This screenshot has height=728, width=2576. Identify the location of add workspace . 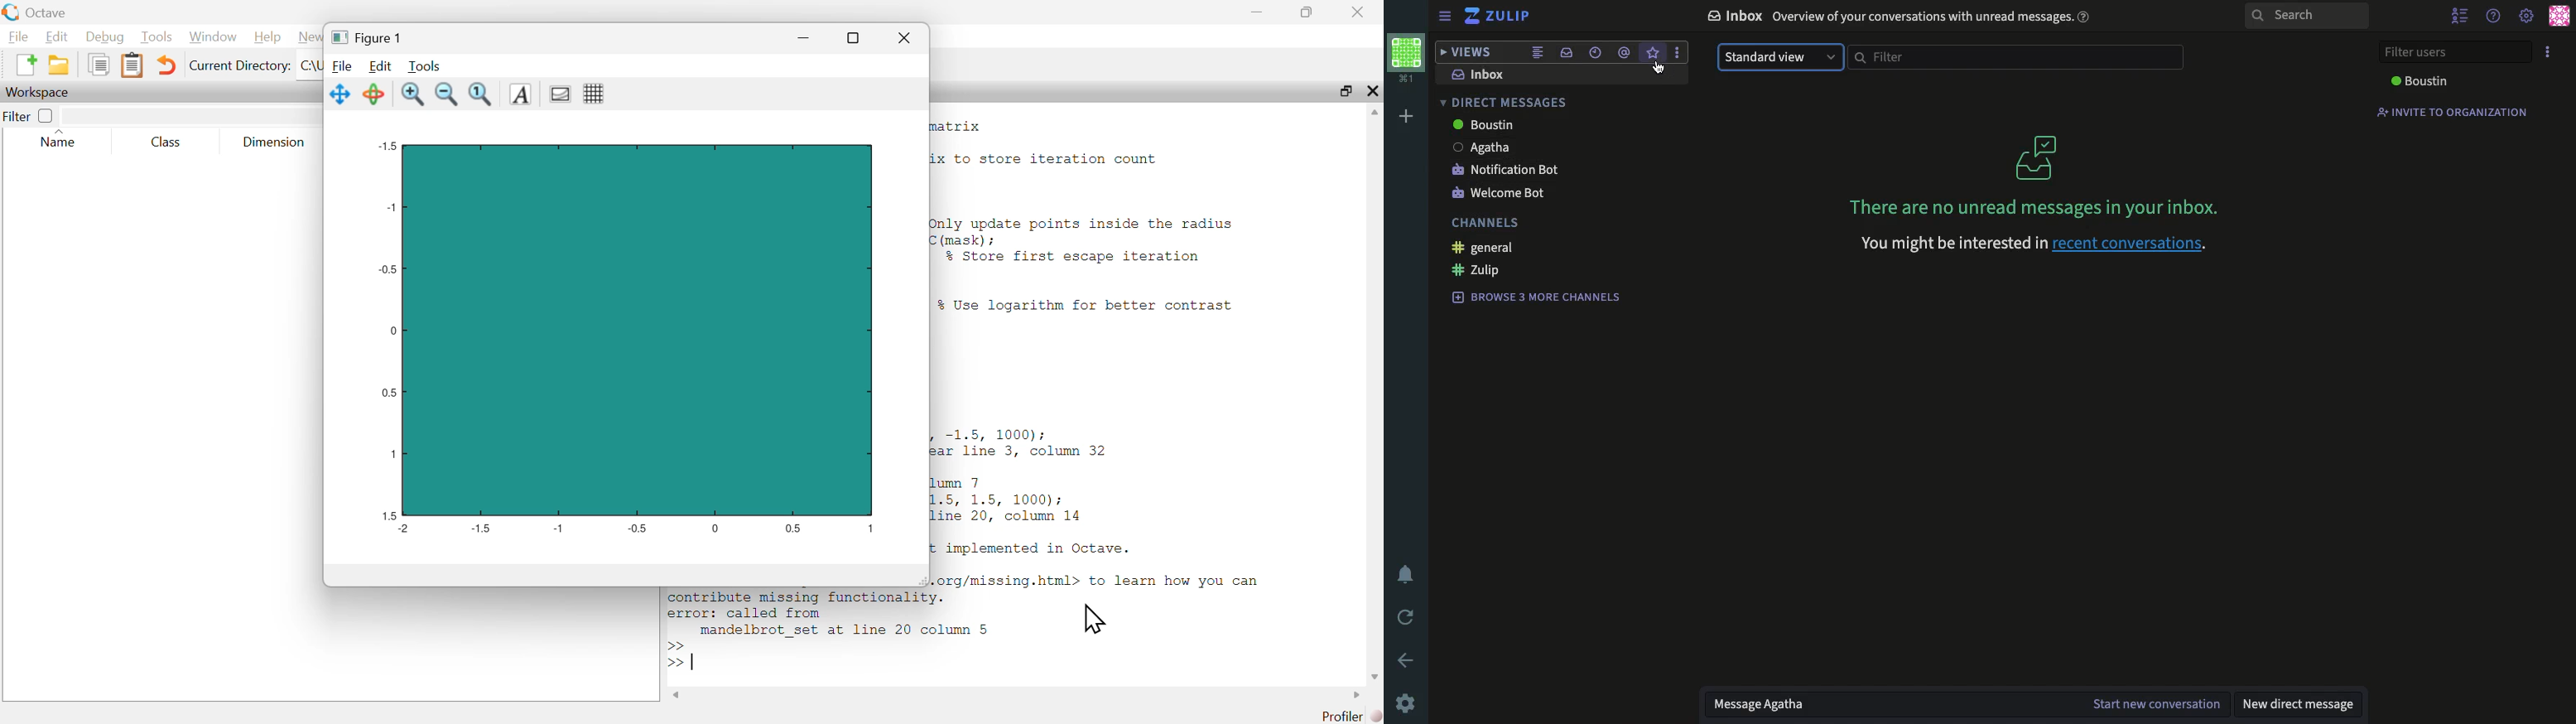
(1408, 115).